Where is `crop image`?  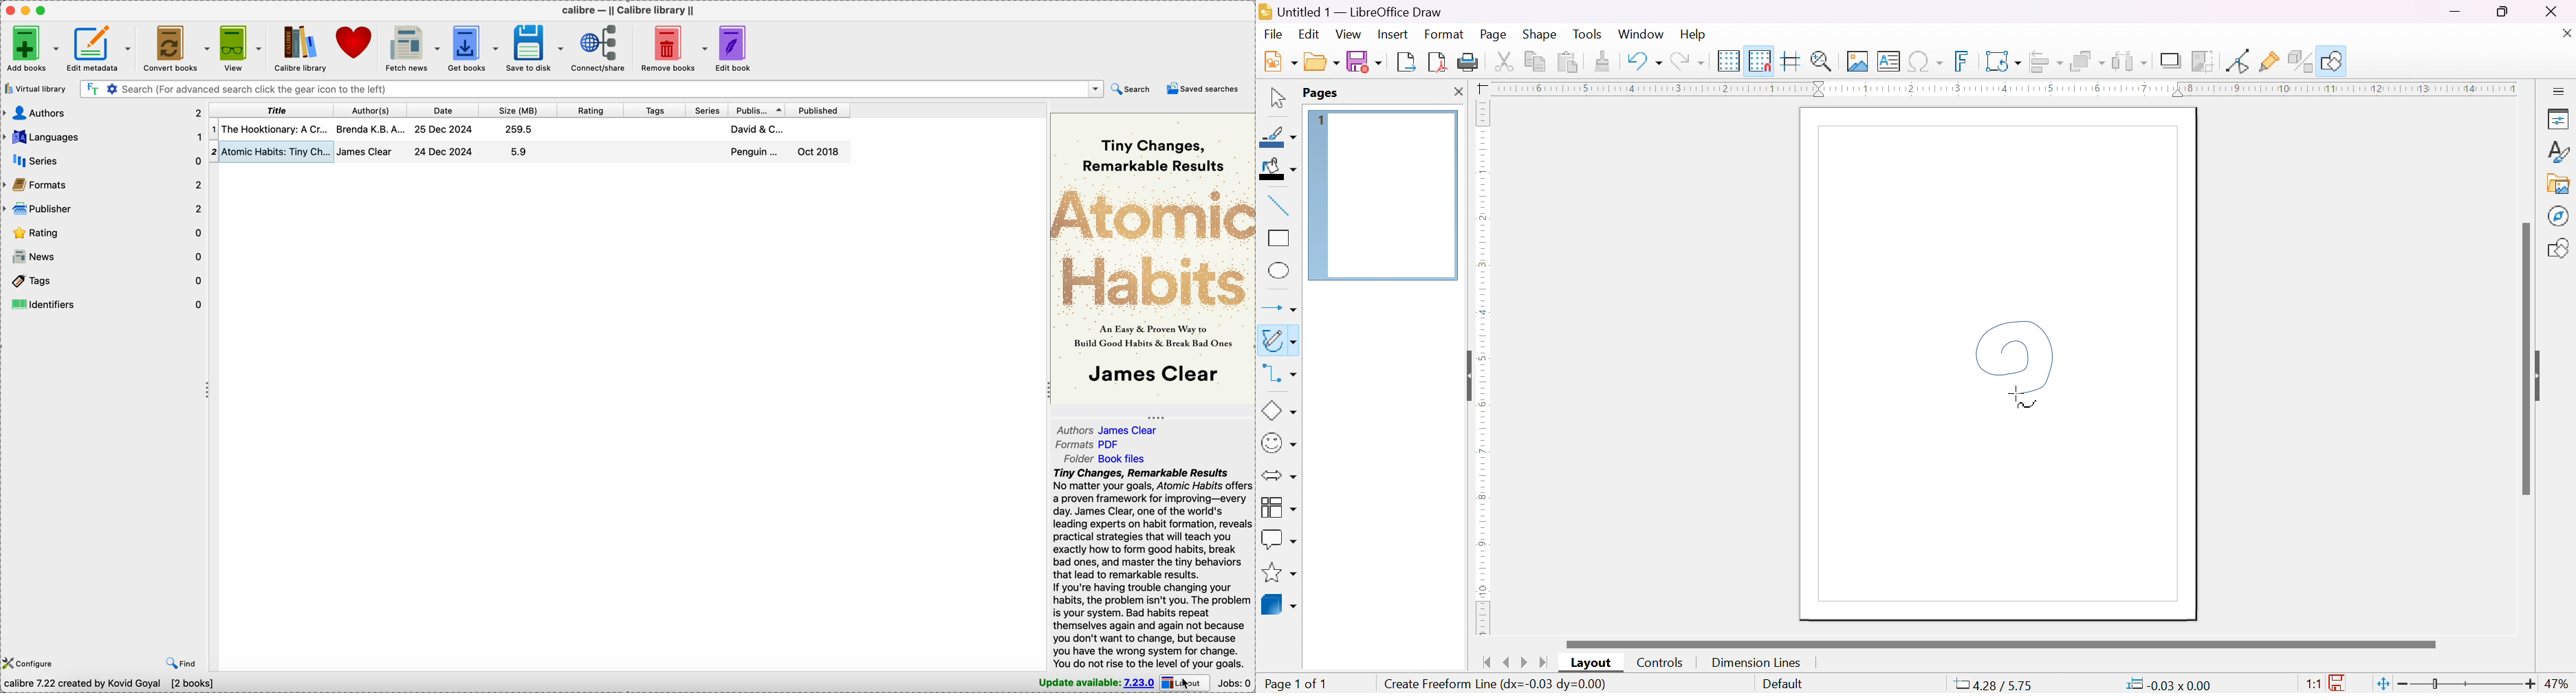
crop image is located at coordinates (2203, 61).